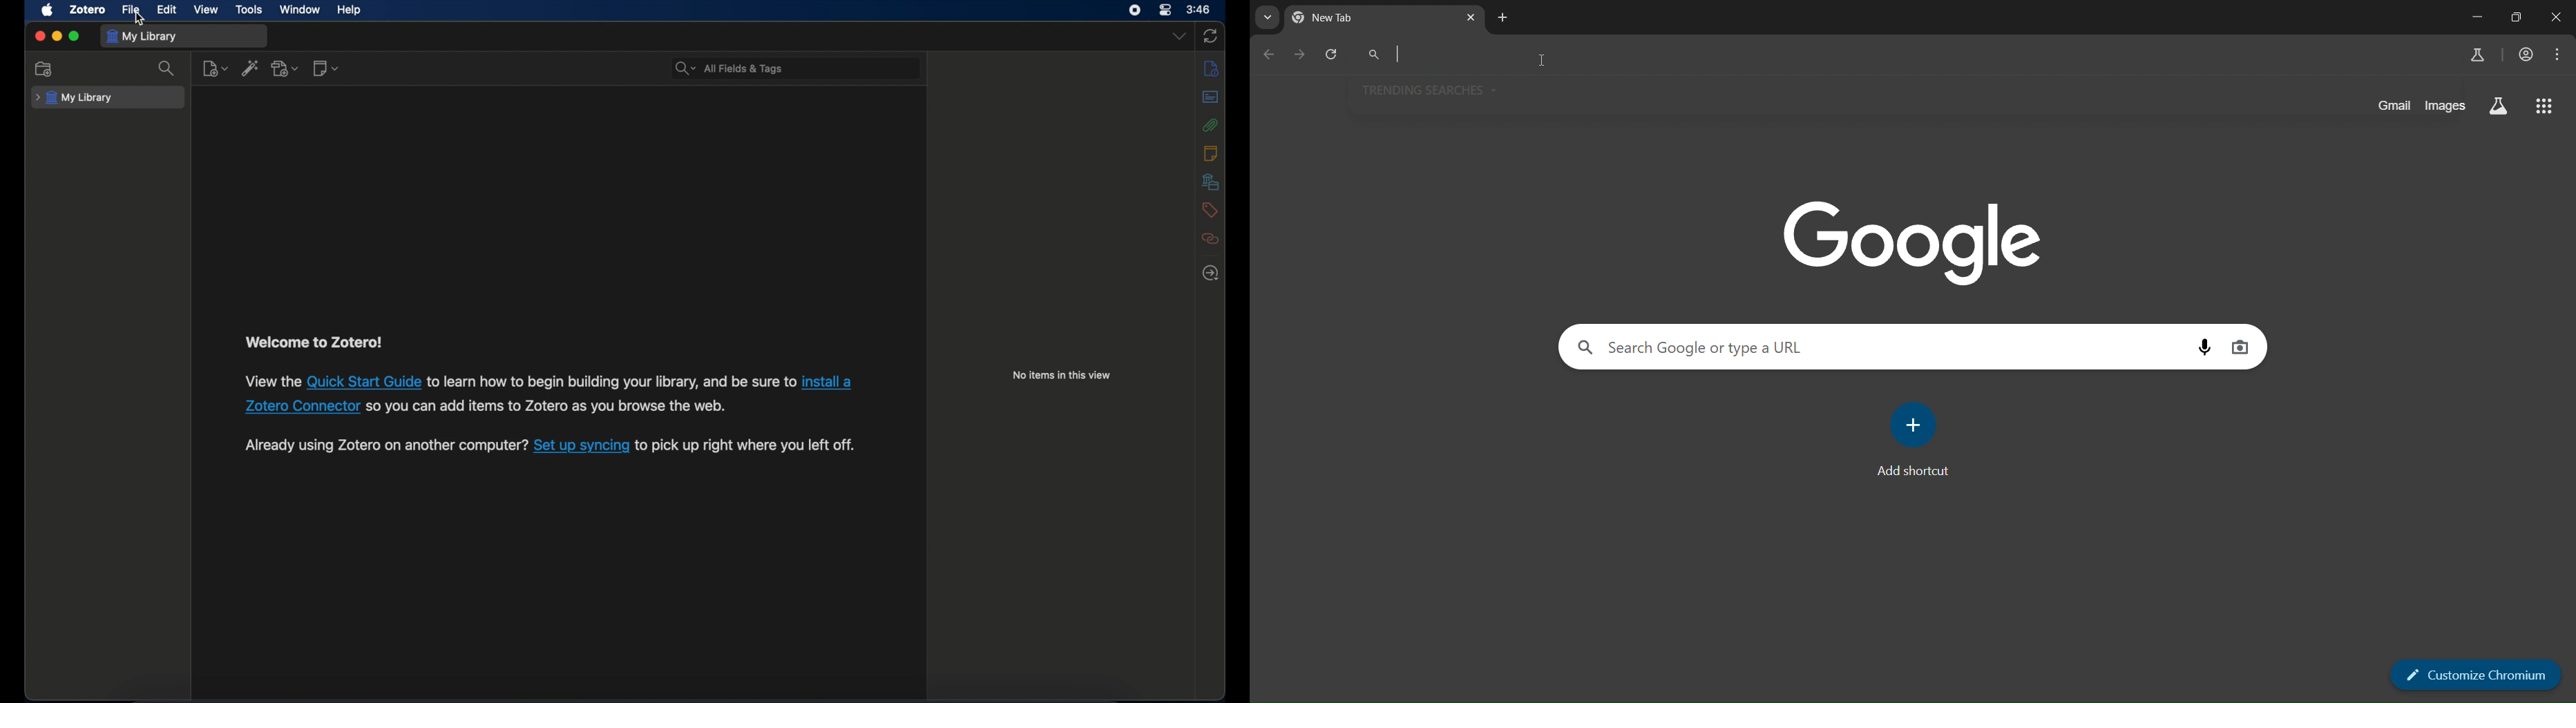 The width and height of the screenshot is (2576, 728). Describe the element at coordinates (1199, 10) in the screenshot. I see `3.46` at that location.